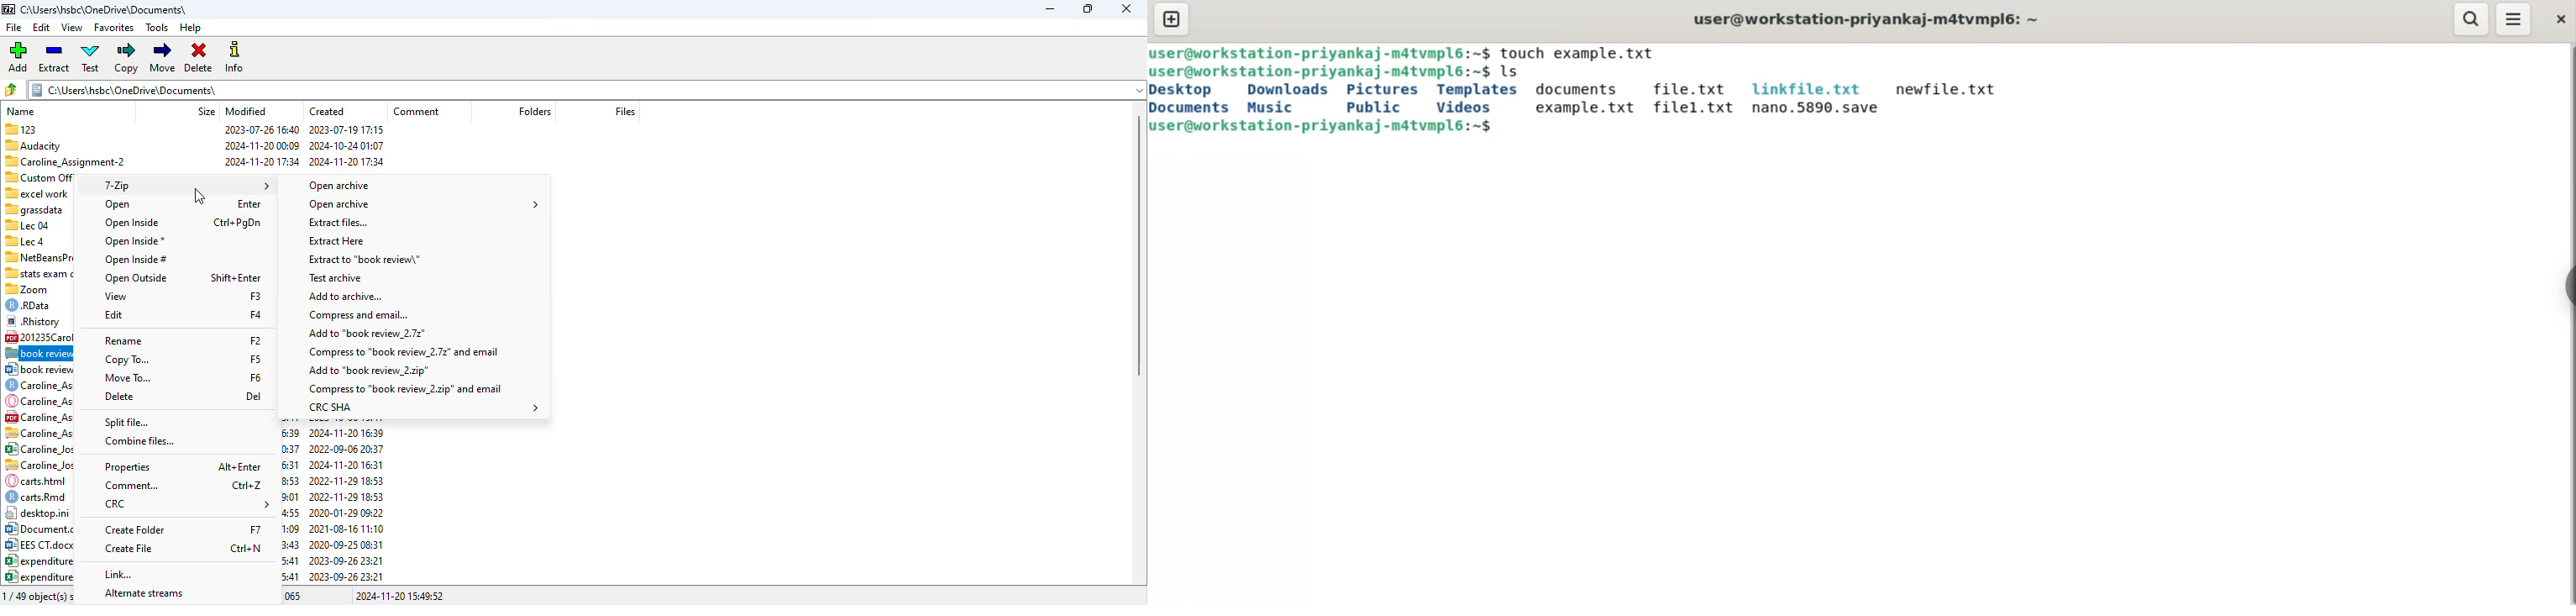 The image size is (2576, 616). What do you see at coordinates (338, 222) in the screenshot?
I see `extract files` at bounding box center [338, 222].